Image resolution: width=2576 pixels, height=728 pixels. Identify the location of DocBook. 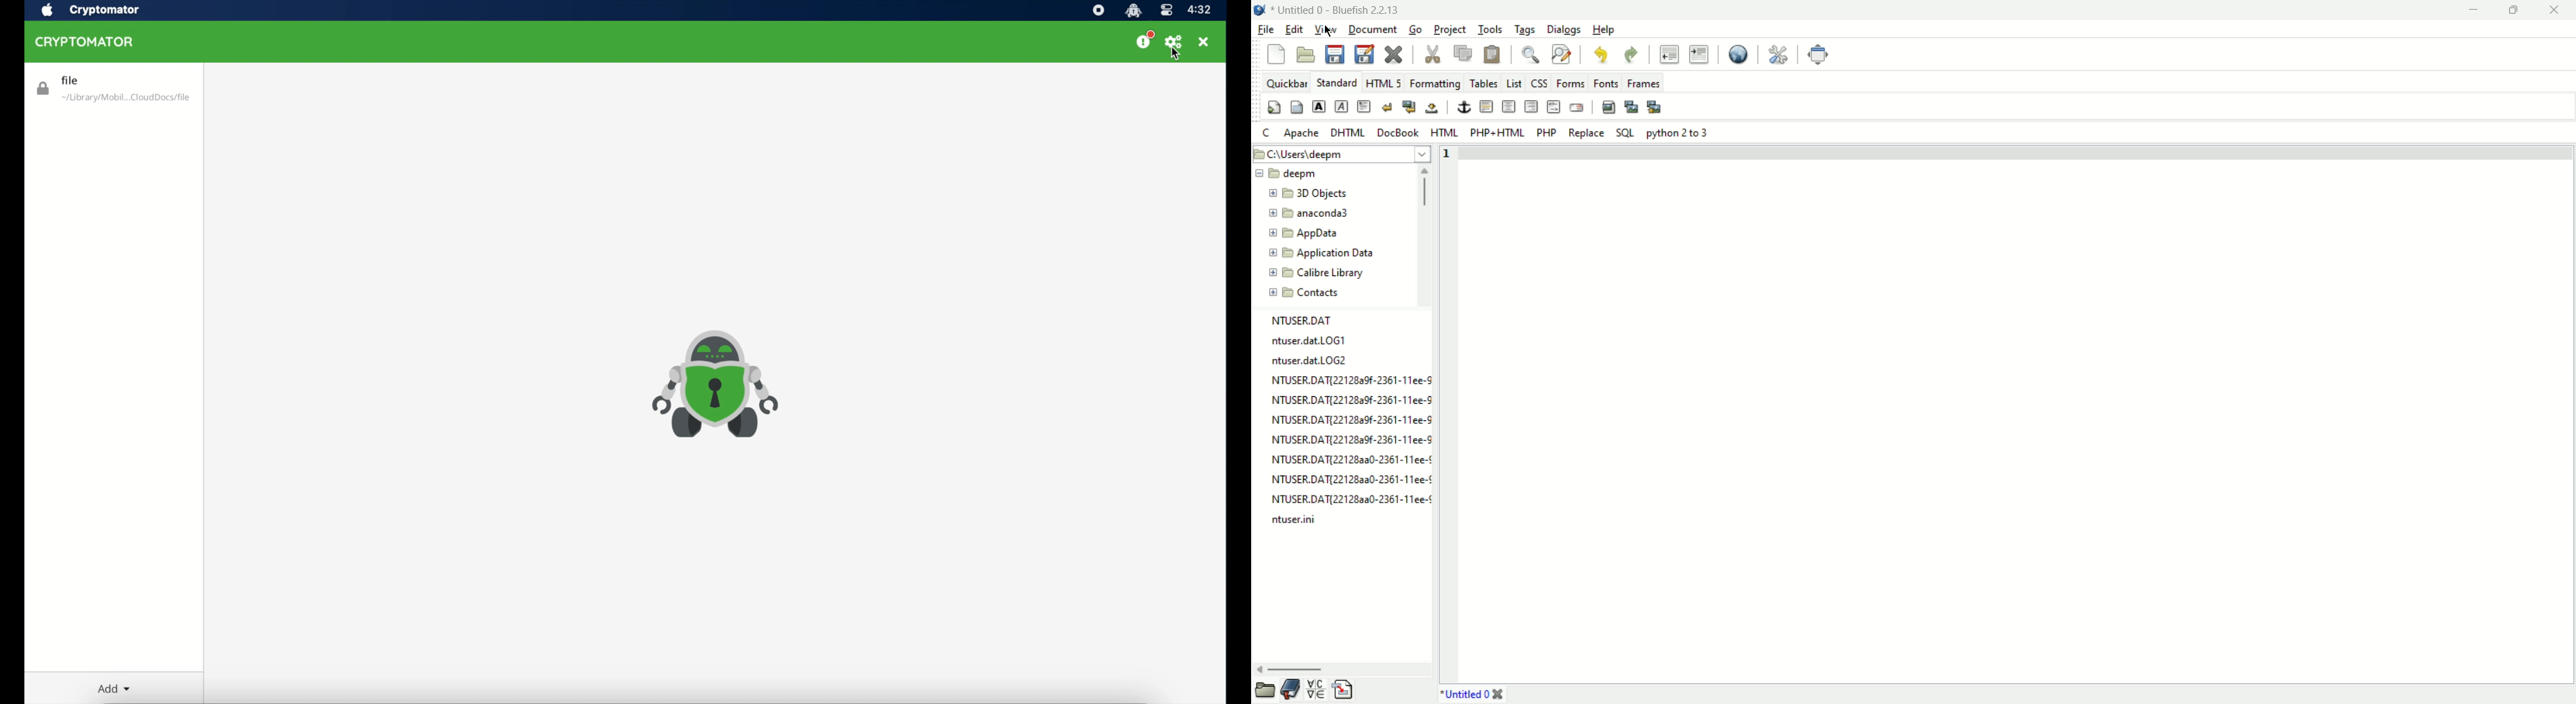
(1399, 135).